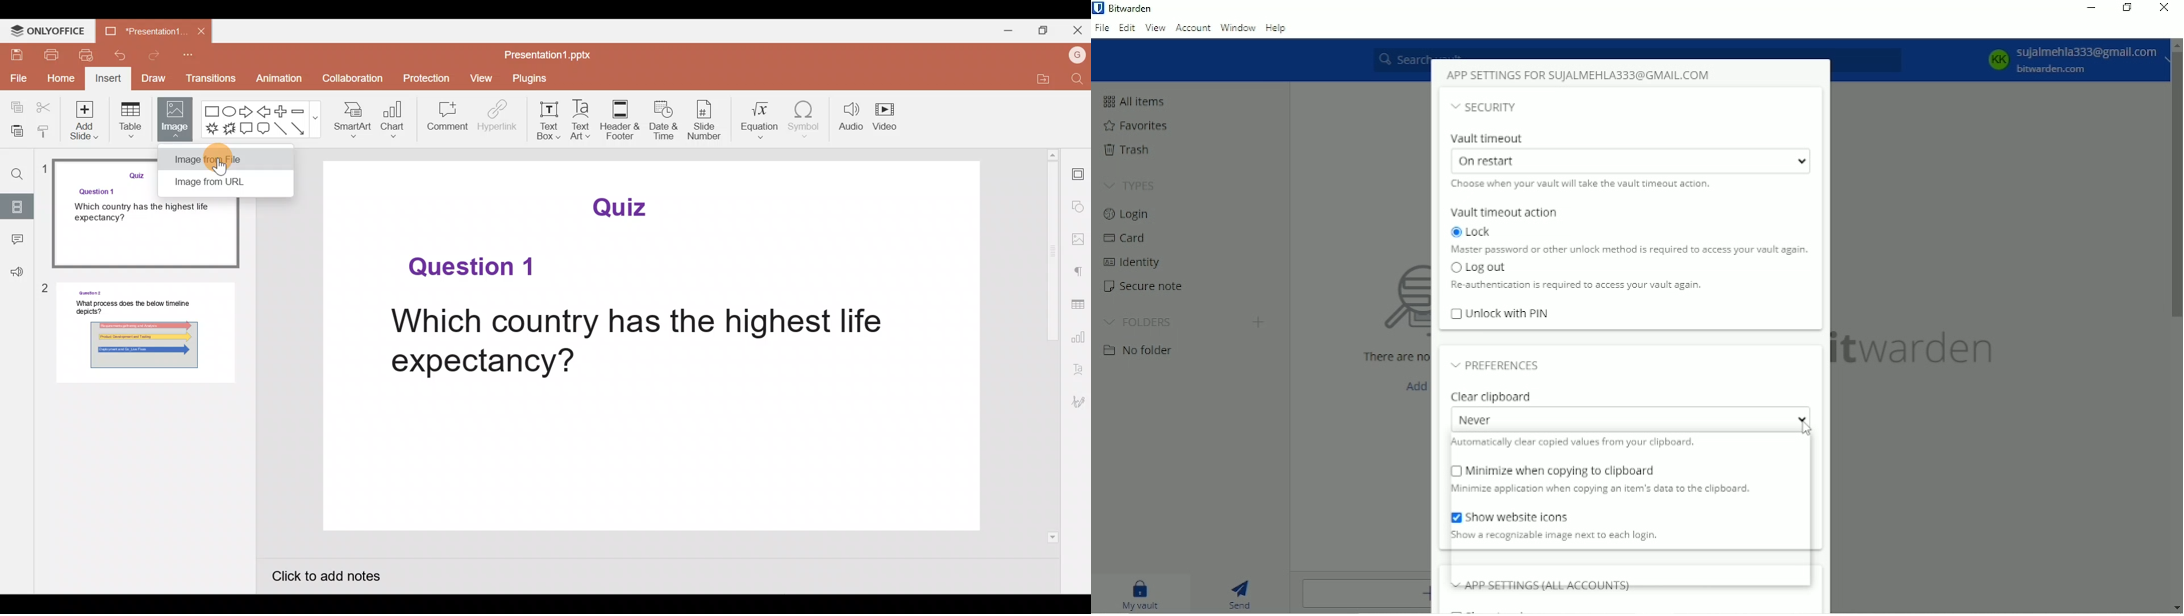 The width and height of the screenshot is (2184, 616). I want to click on Secure note., so click(1154, 286).